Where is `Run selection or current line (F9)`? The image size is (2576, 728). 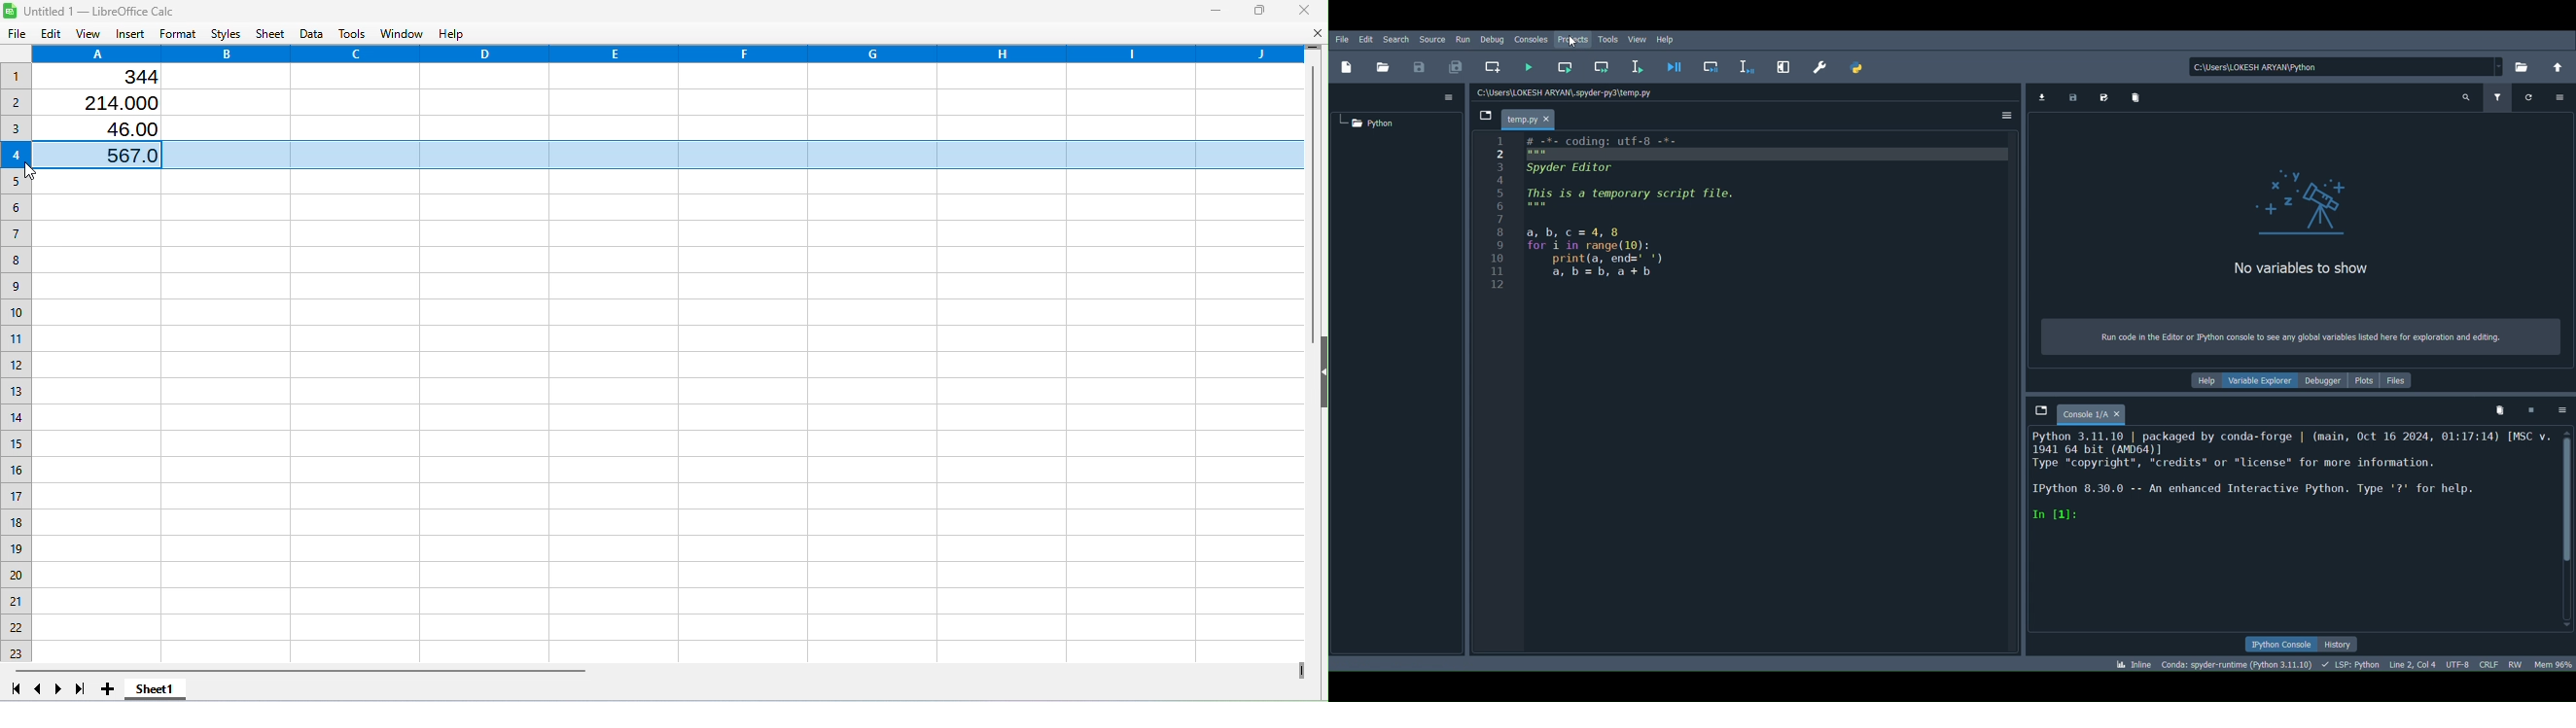
Run selection or current line (F9) is located at coordinates (1635, 68).